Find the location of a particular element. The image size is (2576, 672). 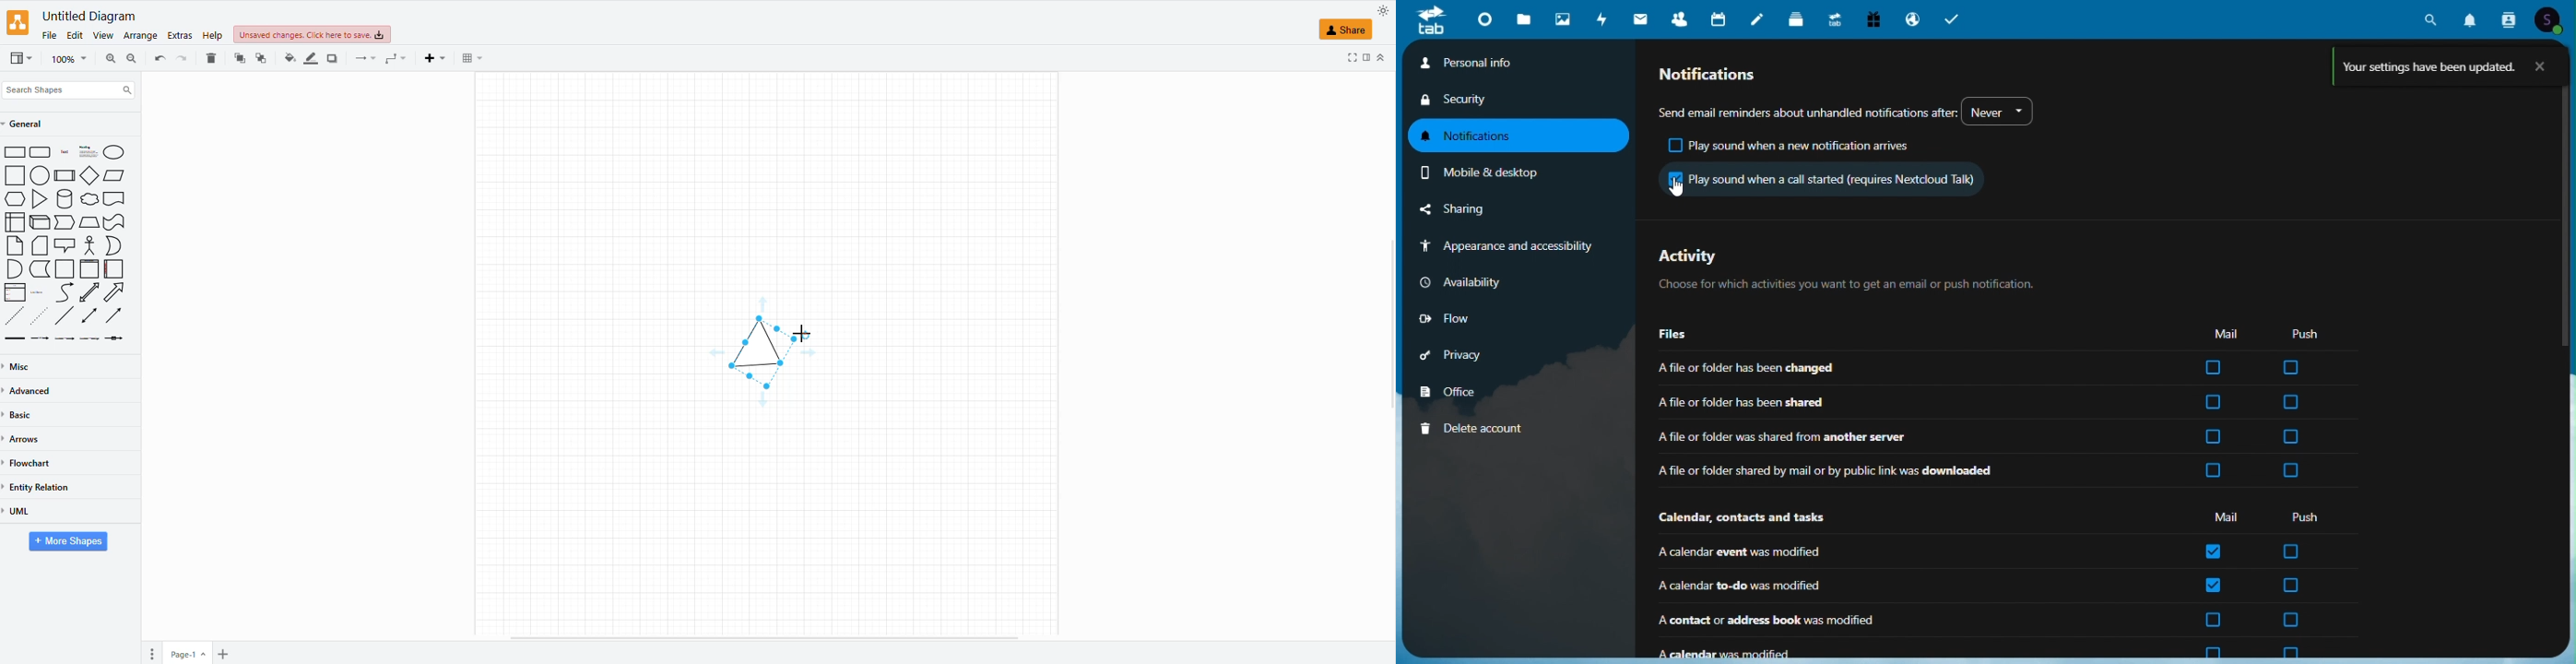

play sound when a call is started (requires nextcloud talk) is located at coordinates (1821, 178).